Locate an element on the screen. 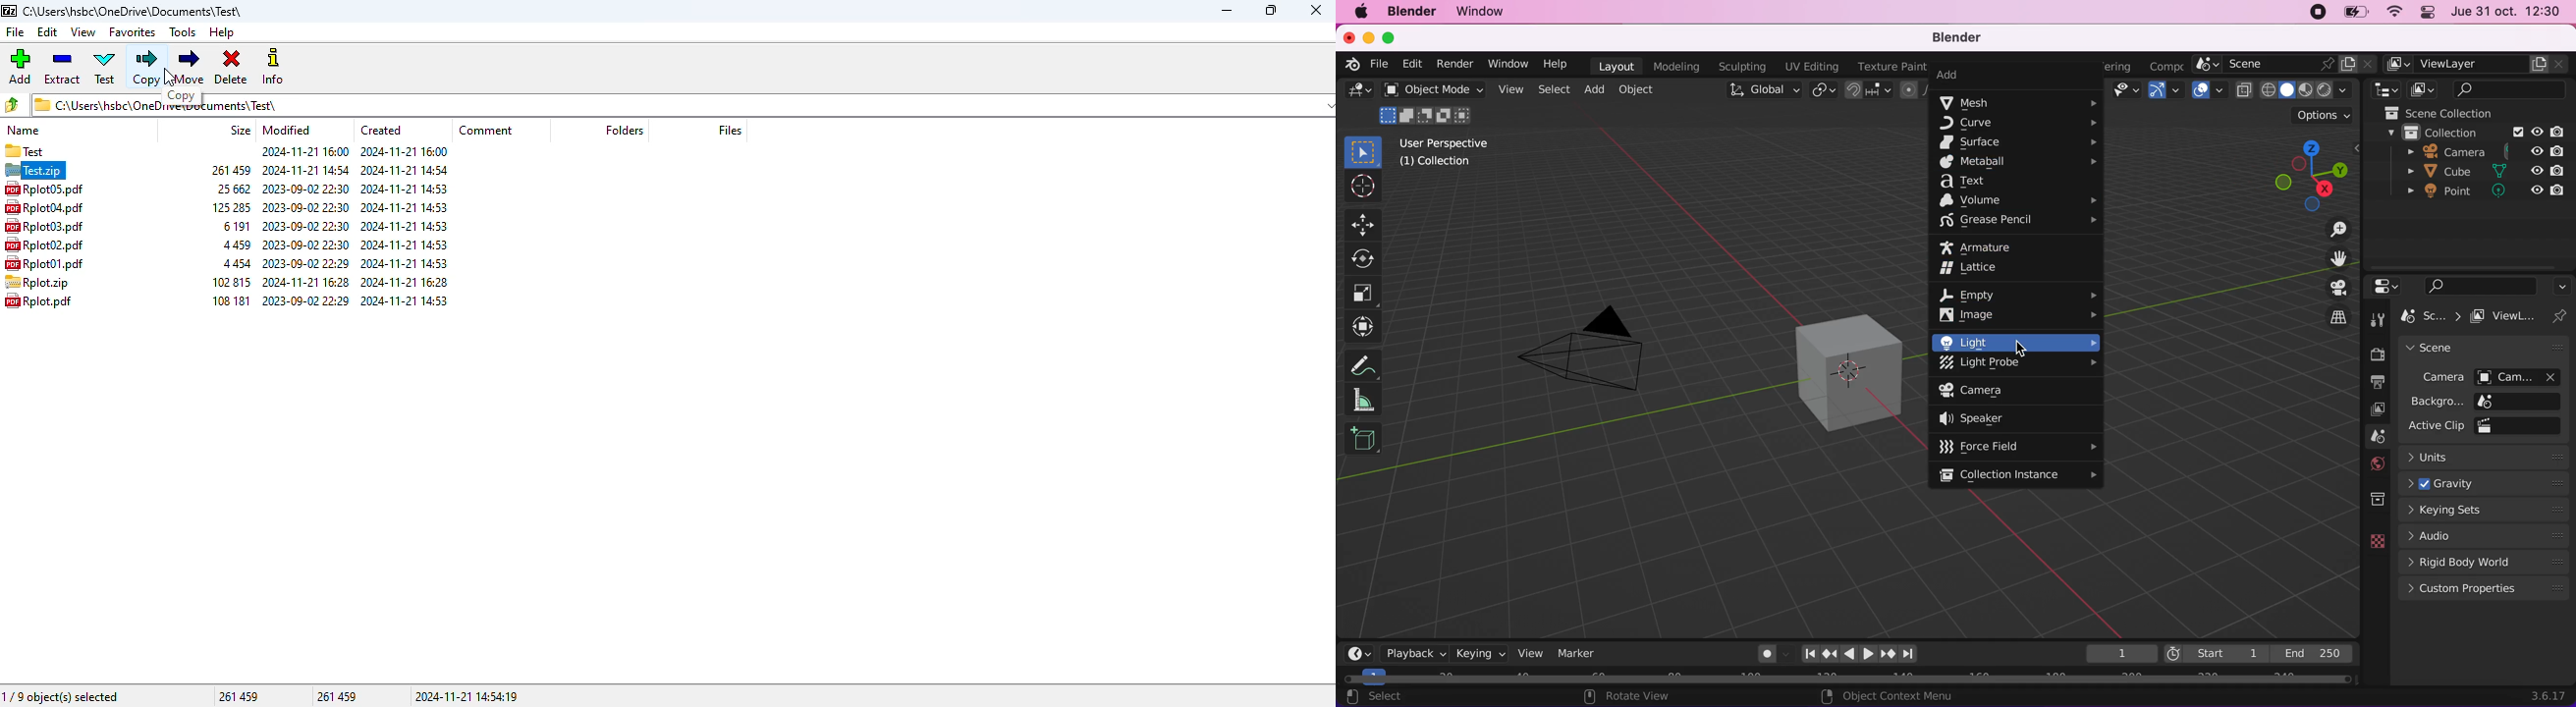 The height and width of the screenshot is (728, 2576). layout is located at coordinates (1617, 65).